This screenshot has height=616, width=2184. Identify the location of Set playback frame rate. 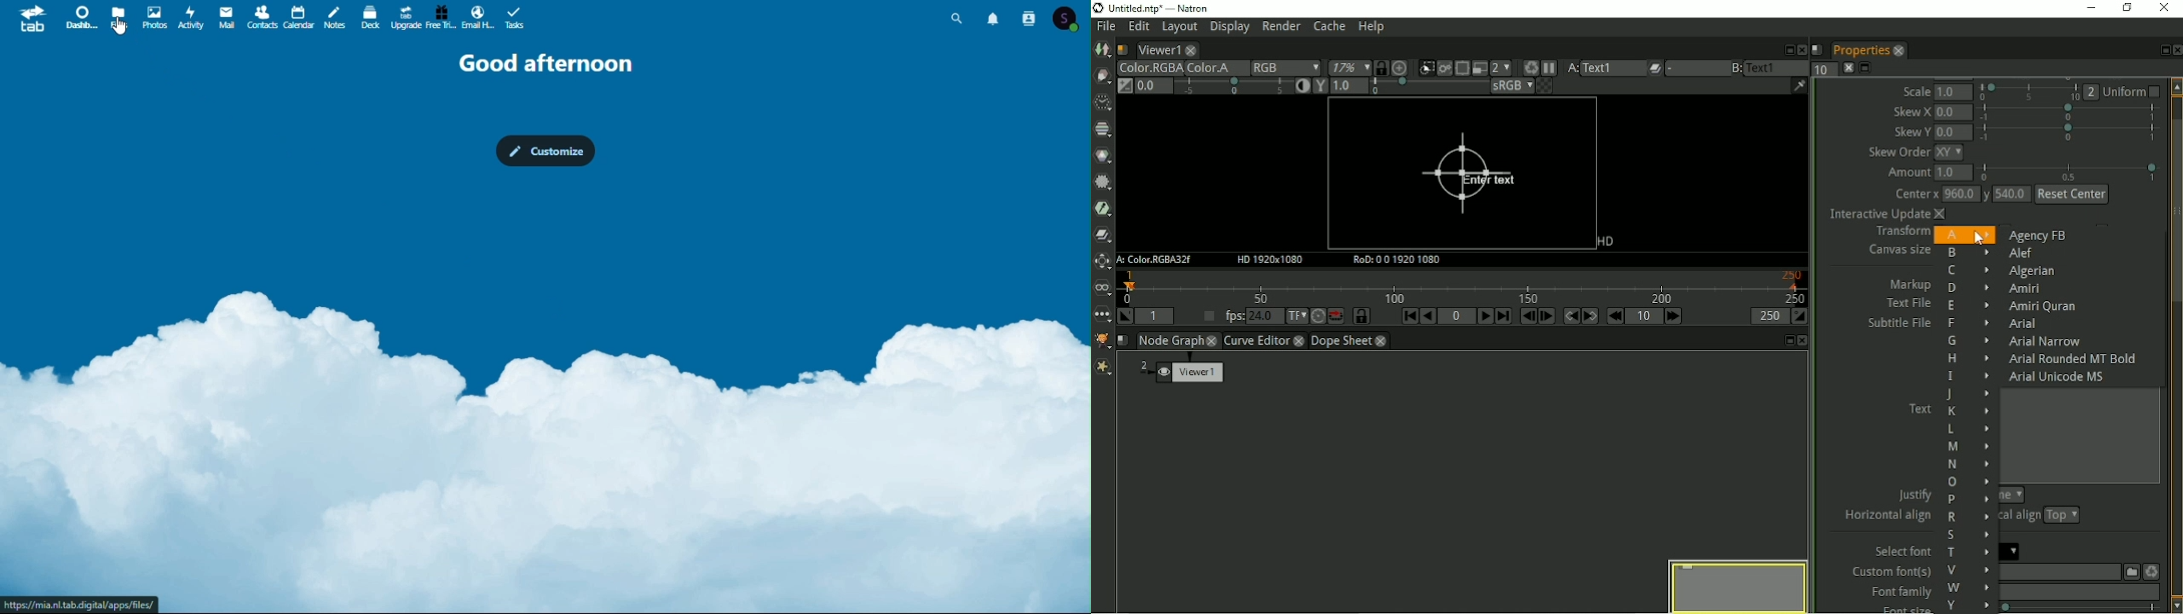
(1206, 317).